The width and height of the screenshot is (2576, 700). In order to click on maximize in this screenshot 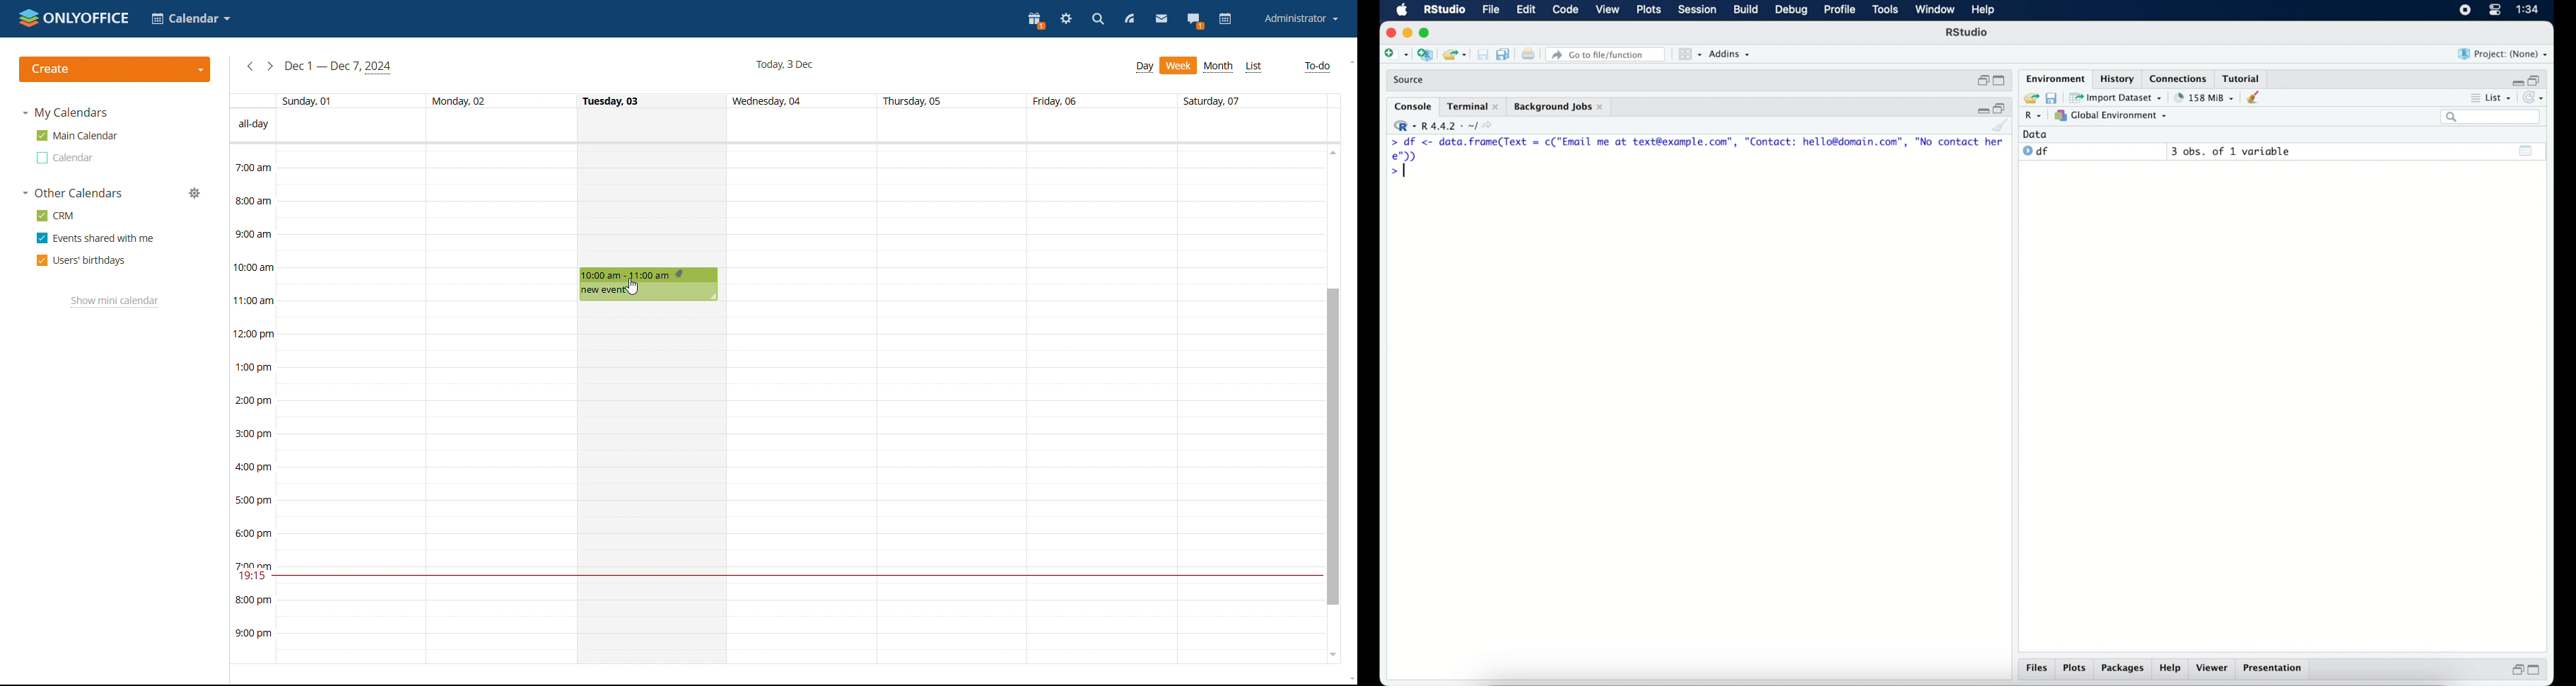, I will do `click(2536, 671)`.